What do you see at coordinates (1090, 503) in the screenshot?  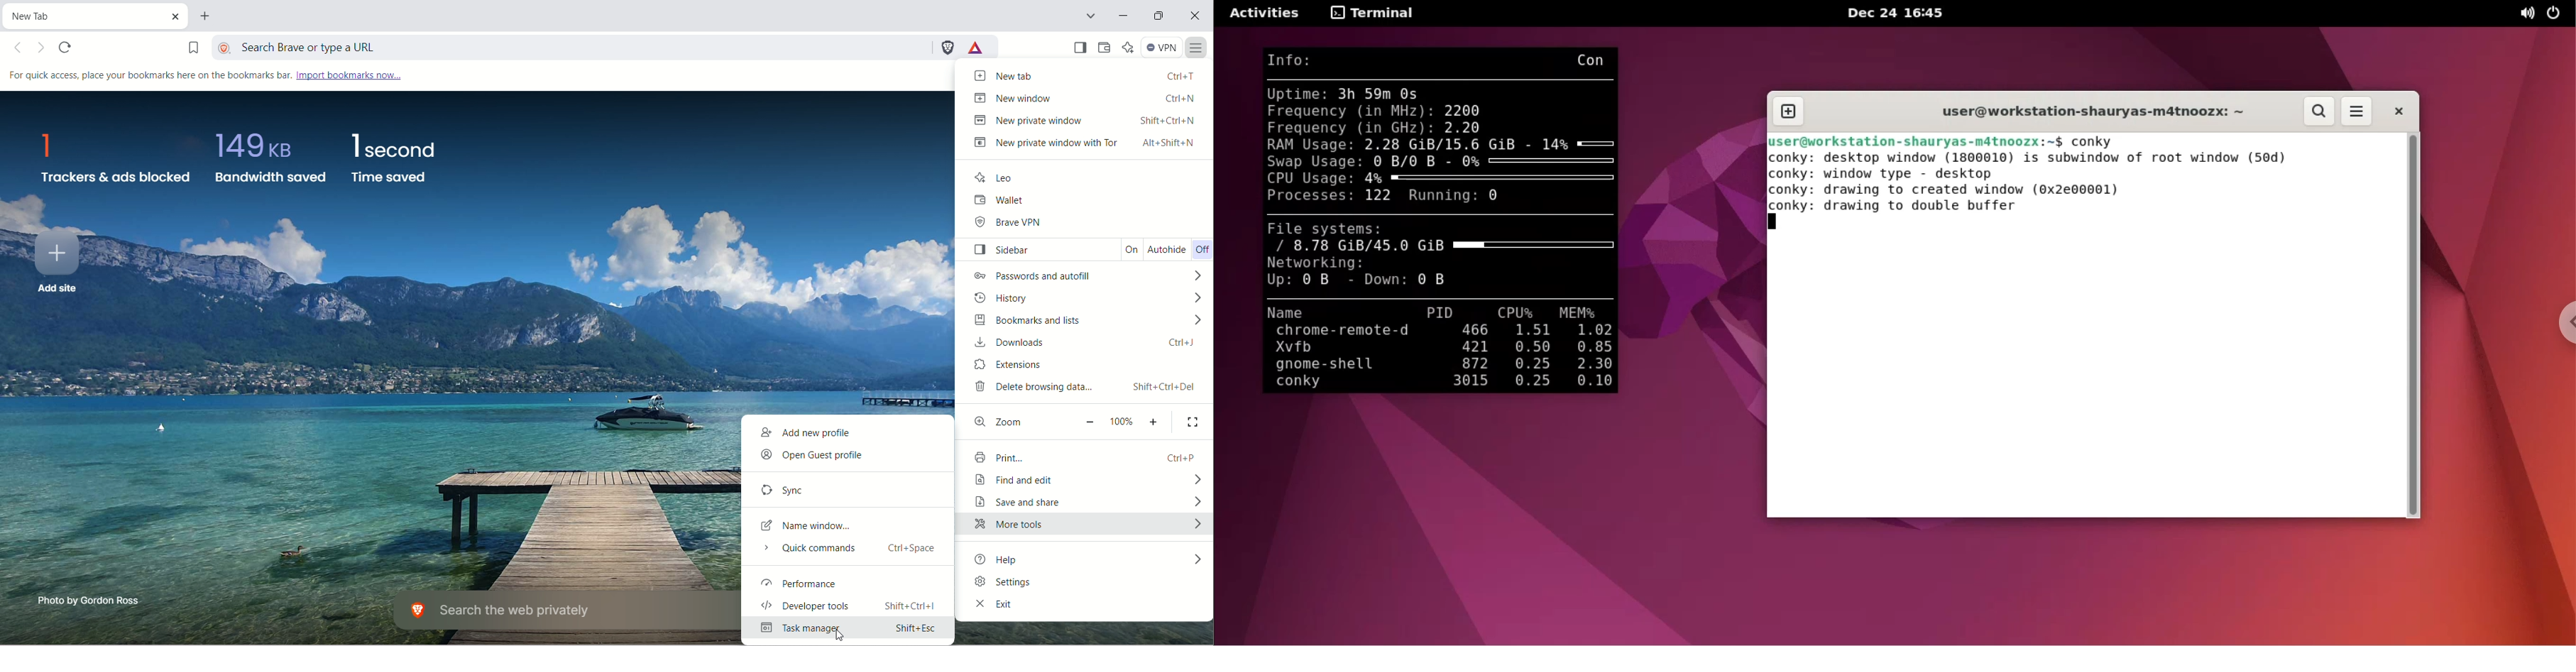 I see `save and share` at bounding box center [1090, 503].